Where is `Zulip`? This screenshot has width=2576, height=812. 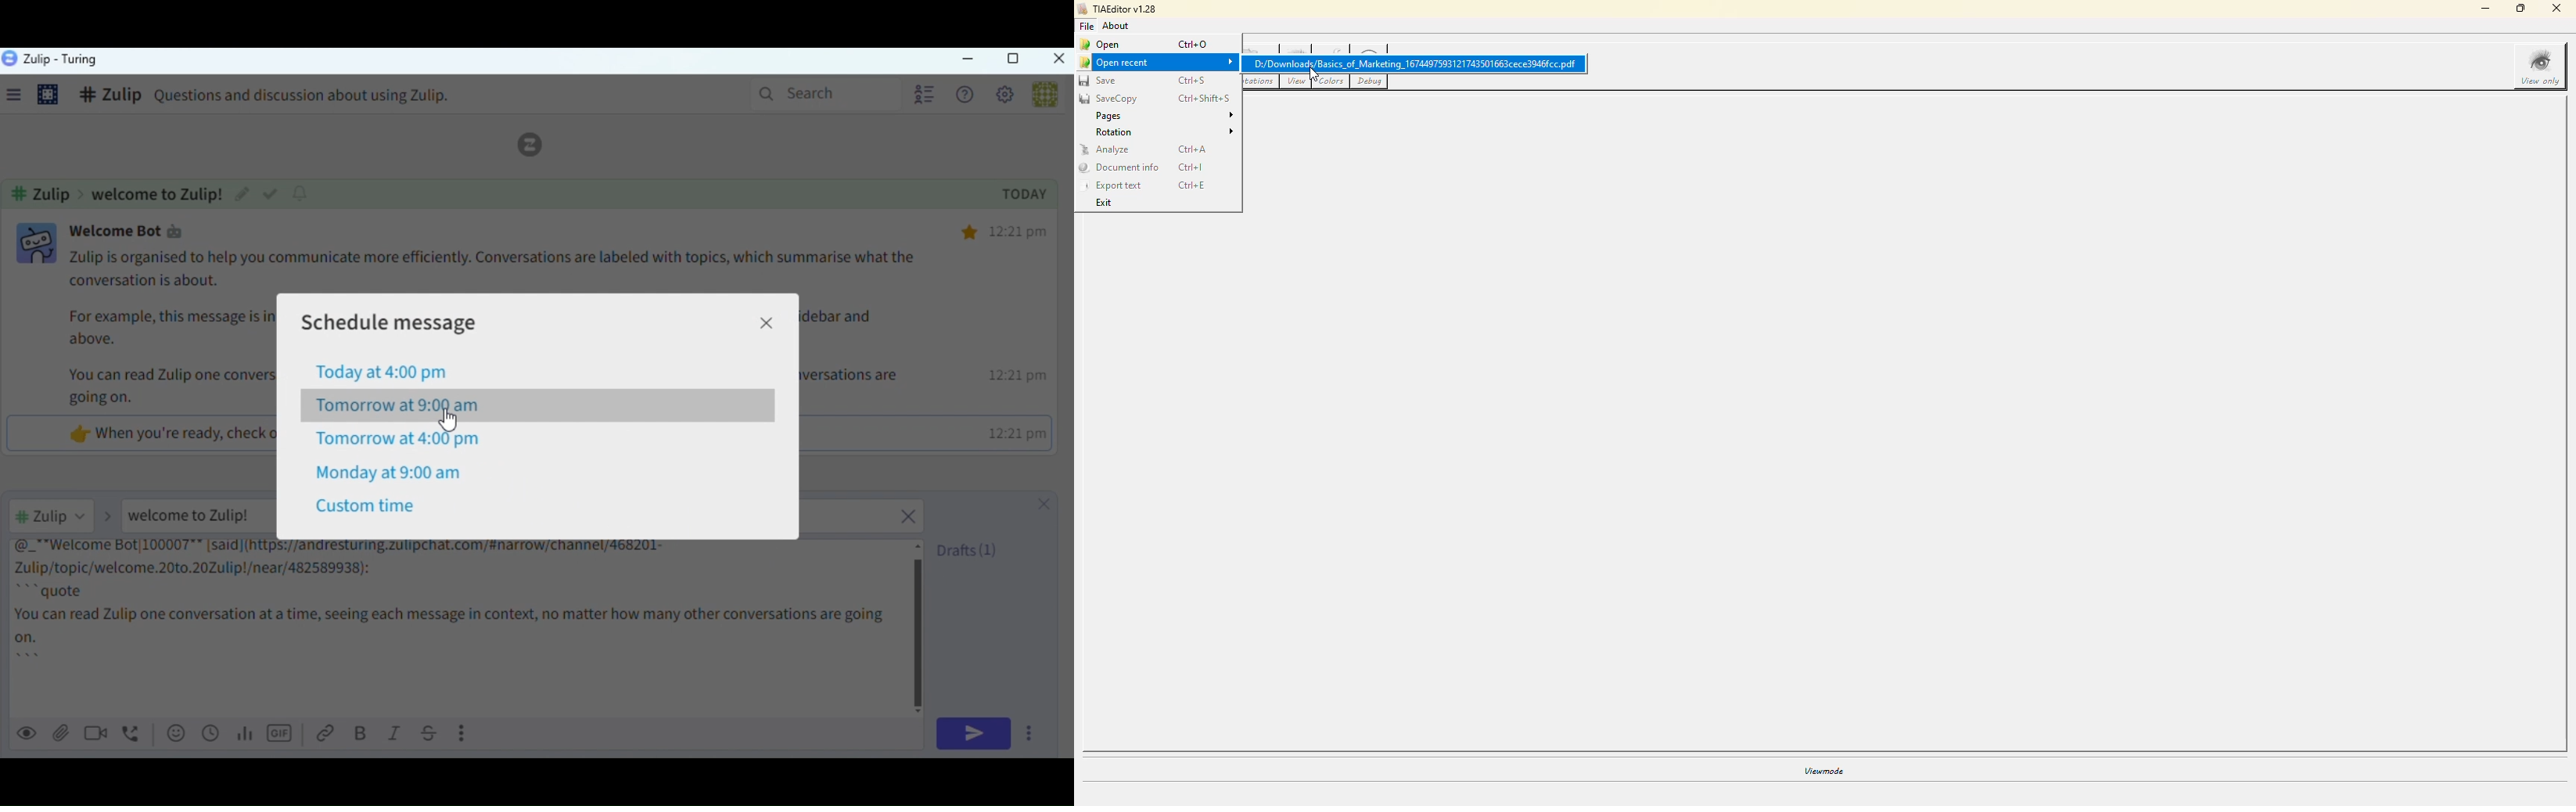
Zulip is located at coordinates (51, 60).